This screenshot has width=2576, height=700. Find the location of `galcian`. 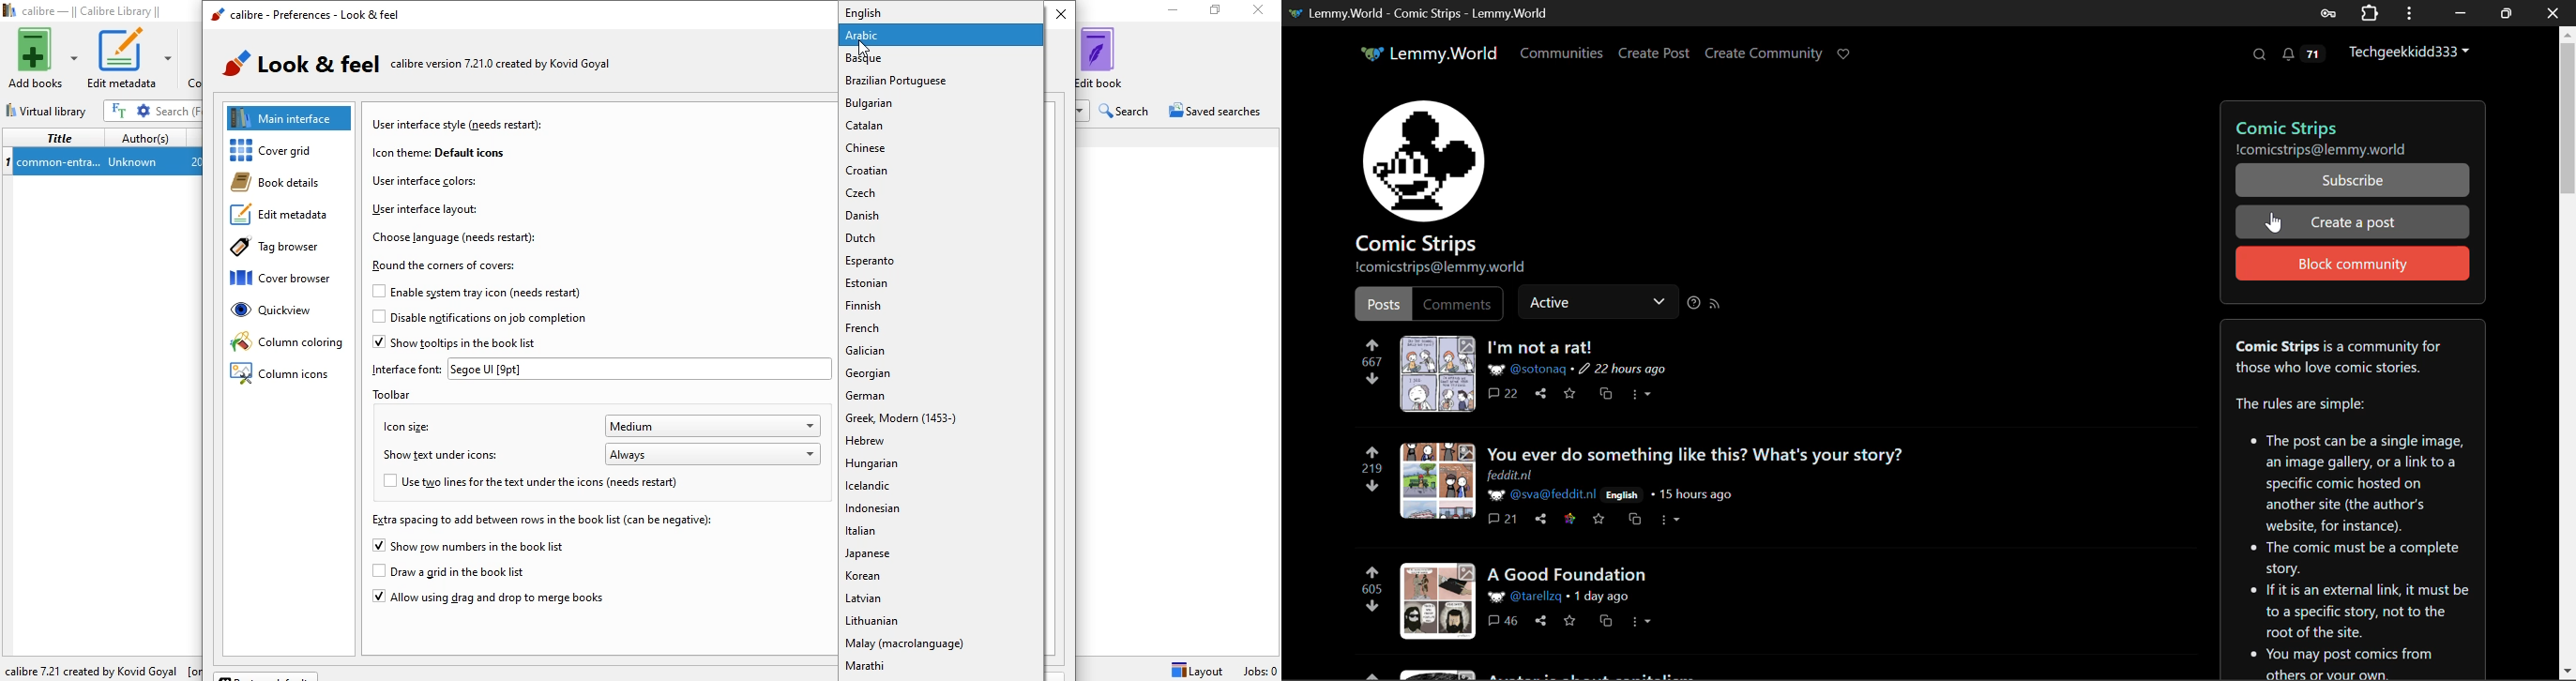

galcian is located at coordinates (942, 353).